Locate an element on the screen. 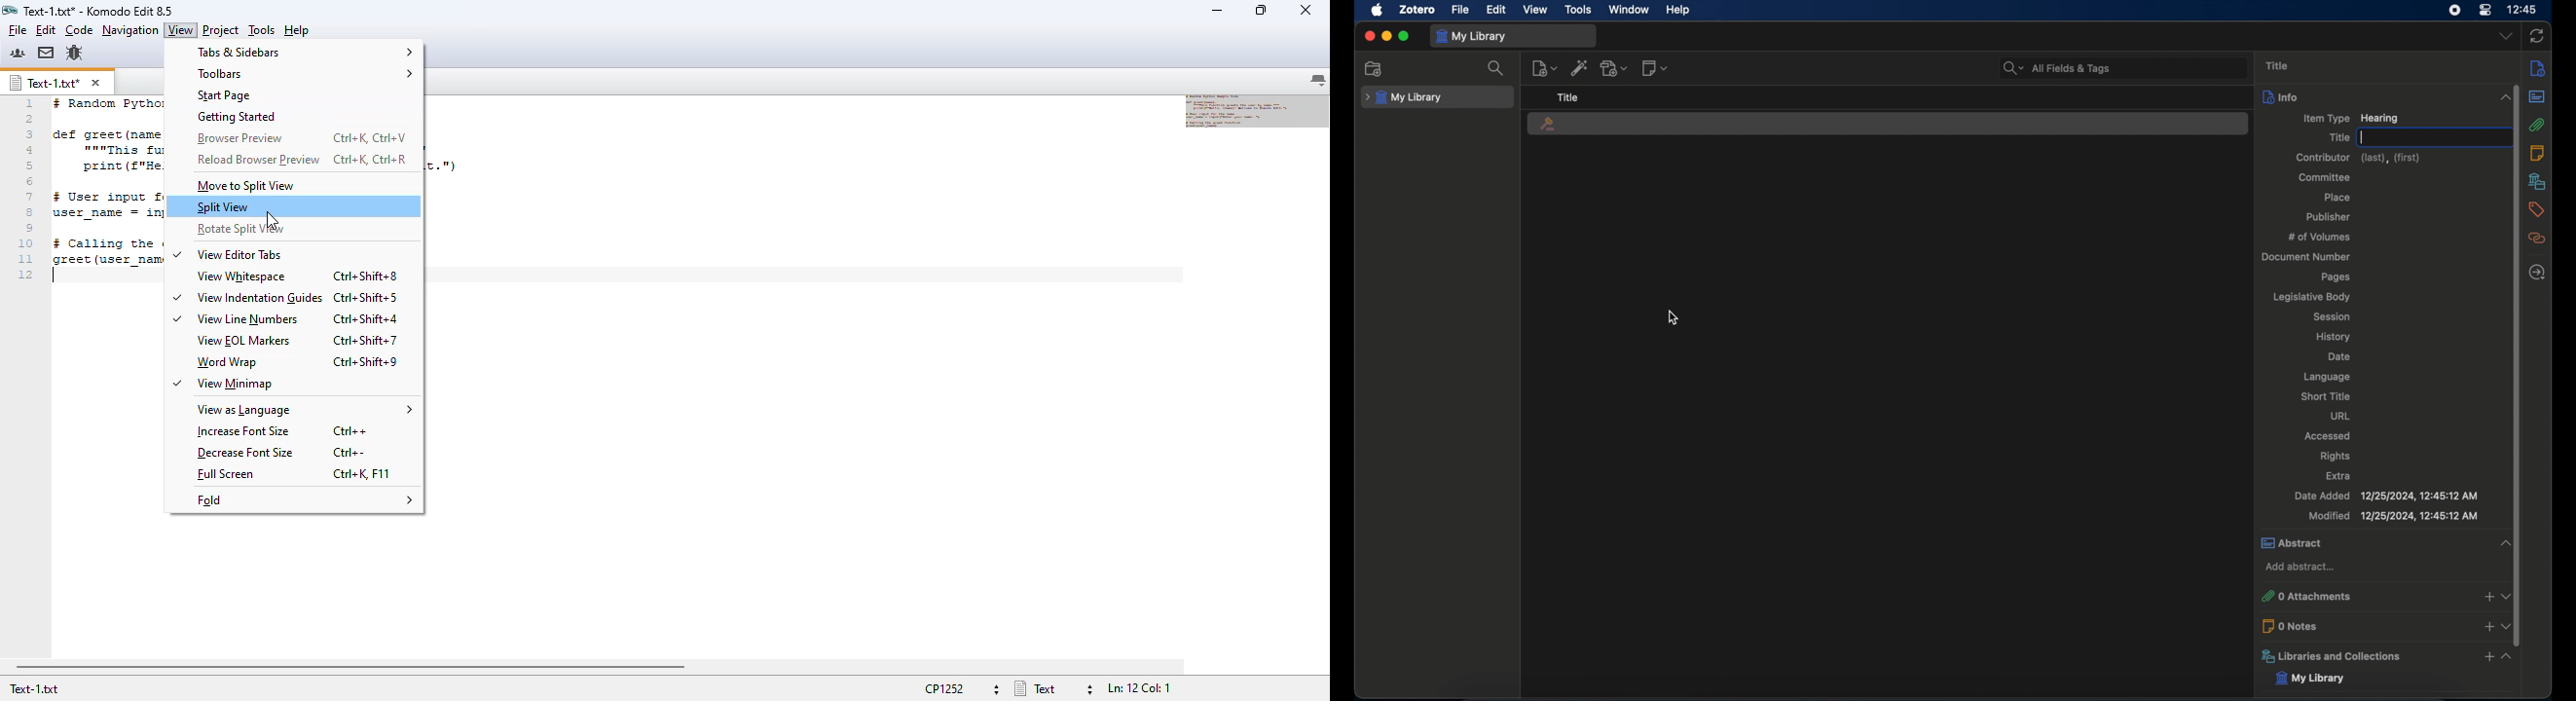 This screenshot has width=2576, height=728. extra is located at coordinates (2339, 475).